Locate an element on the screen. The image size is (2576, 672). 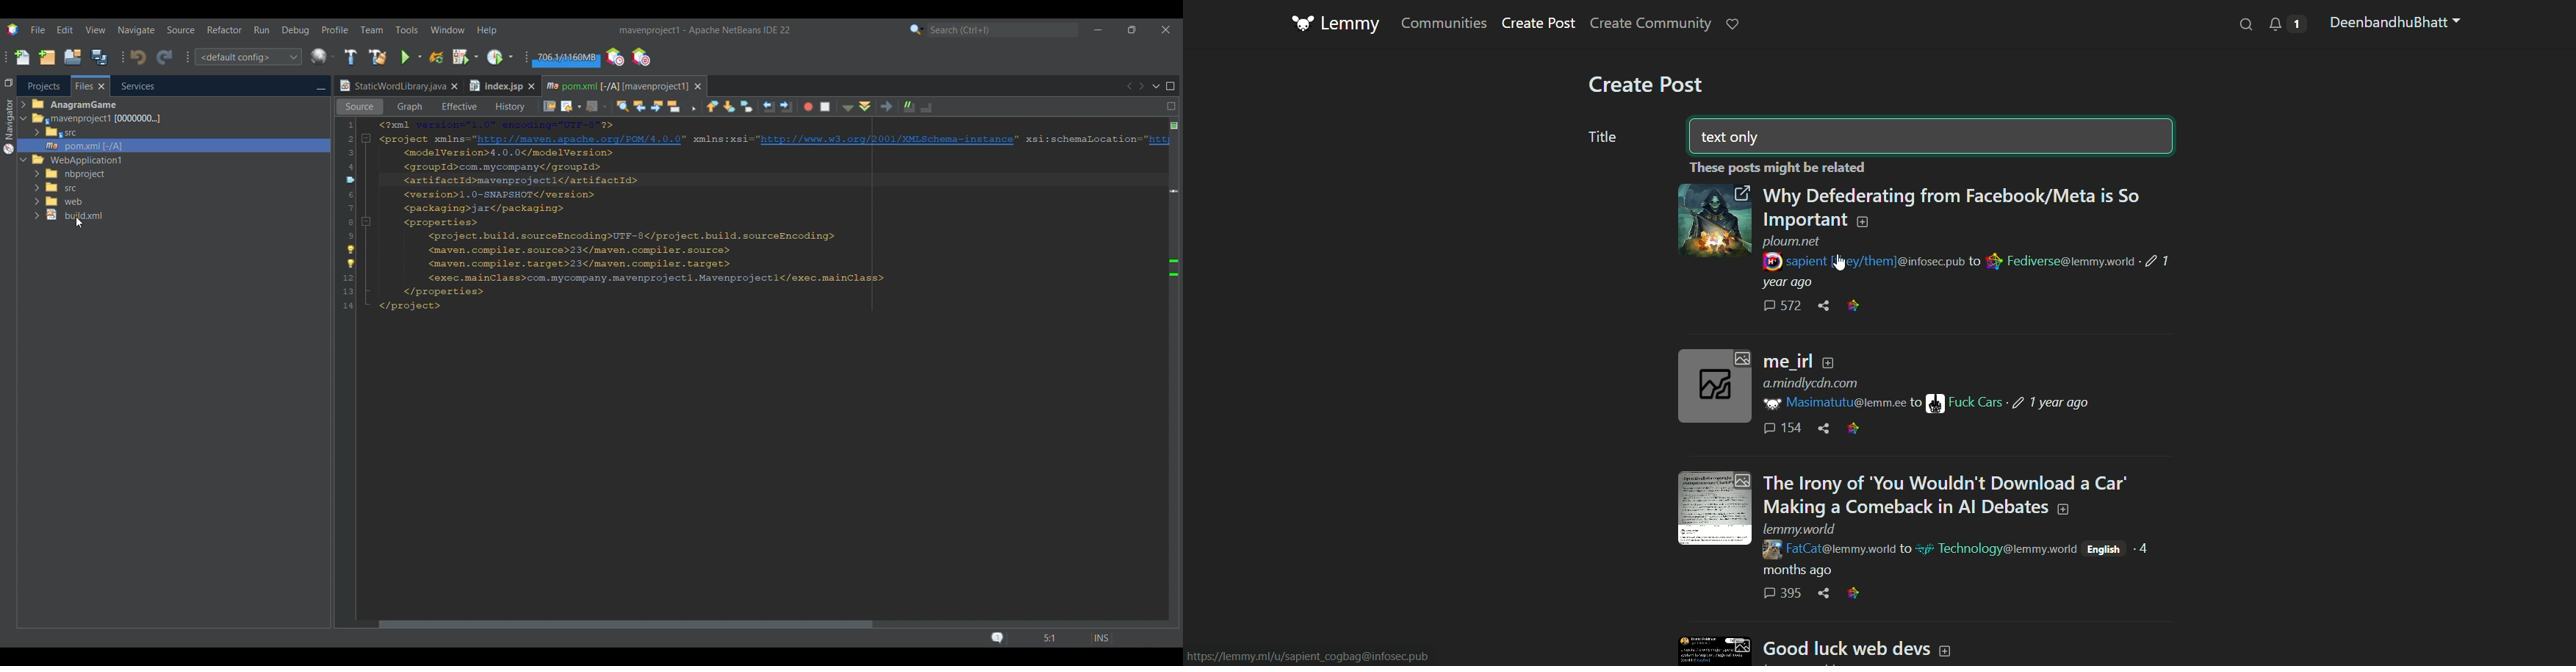
Share is located at coordinates (1824, 428).